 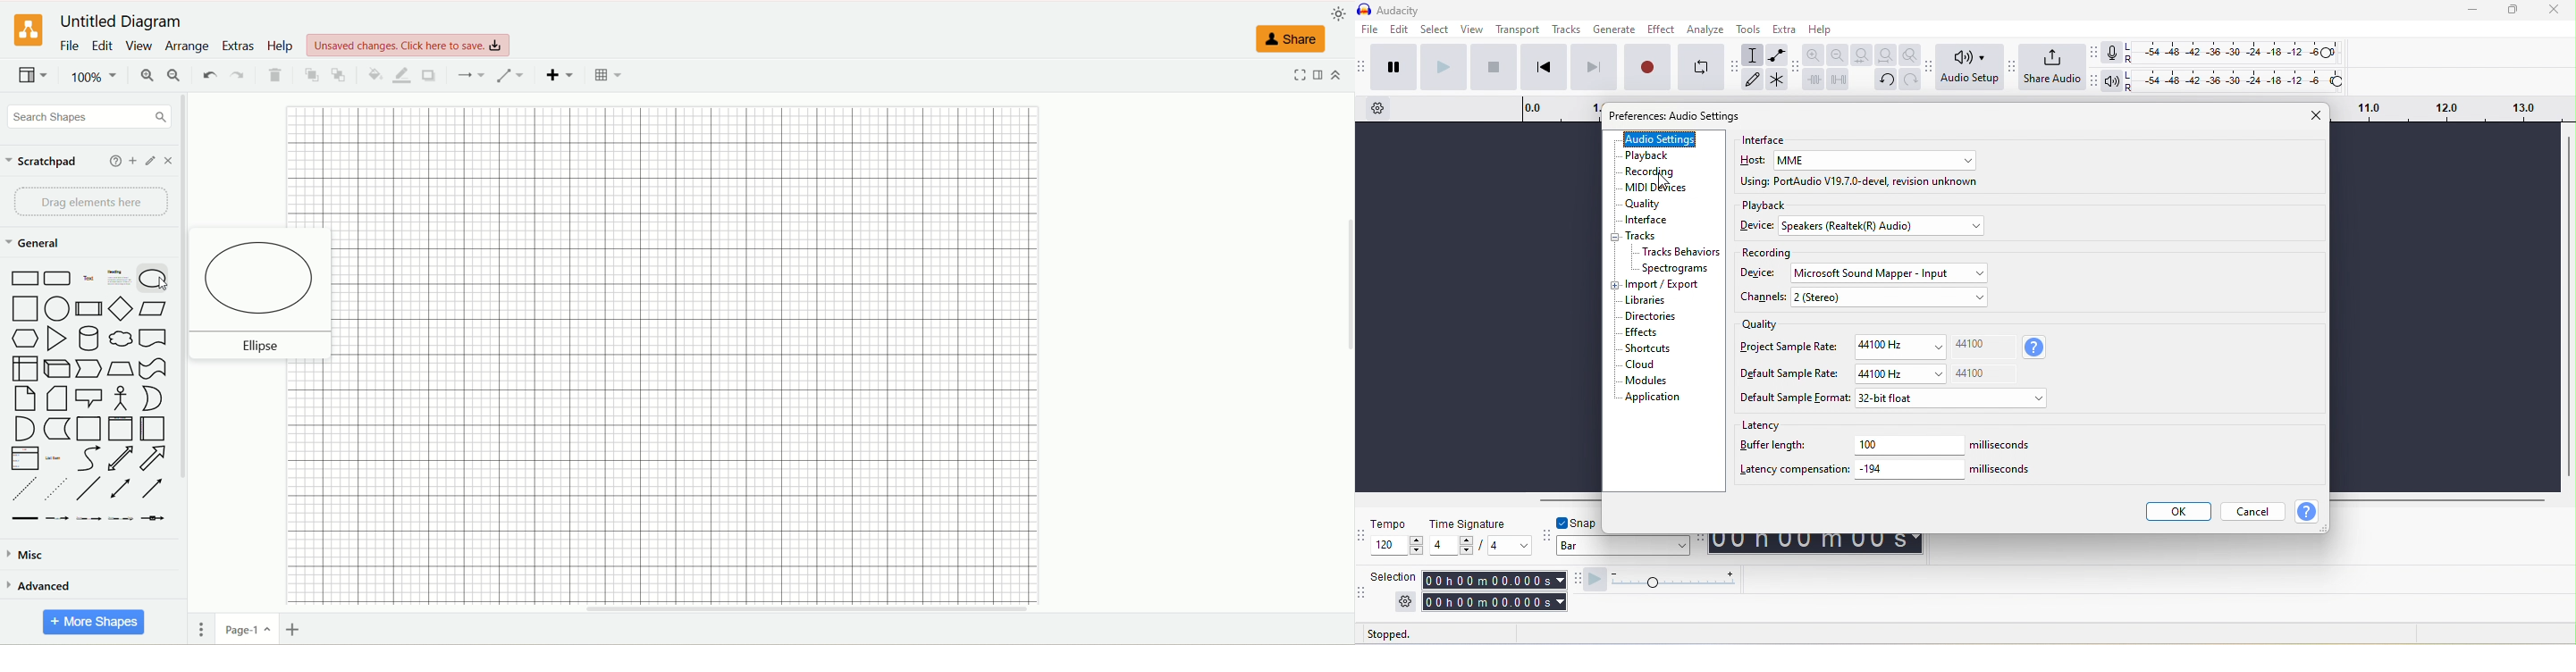 What do you see at coordinates (1363, 540) in the screenshot?
I see `audacity time signature toolbar` at bounding box center [1363, 540].